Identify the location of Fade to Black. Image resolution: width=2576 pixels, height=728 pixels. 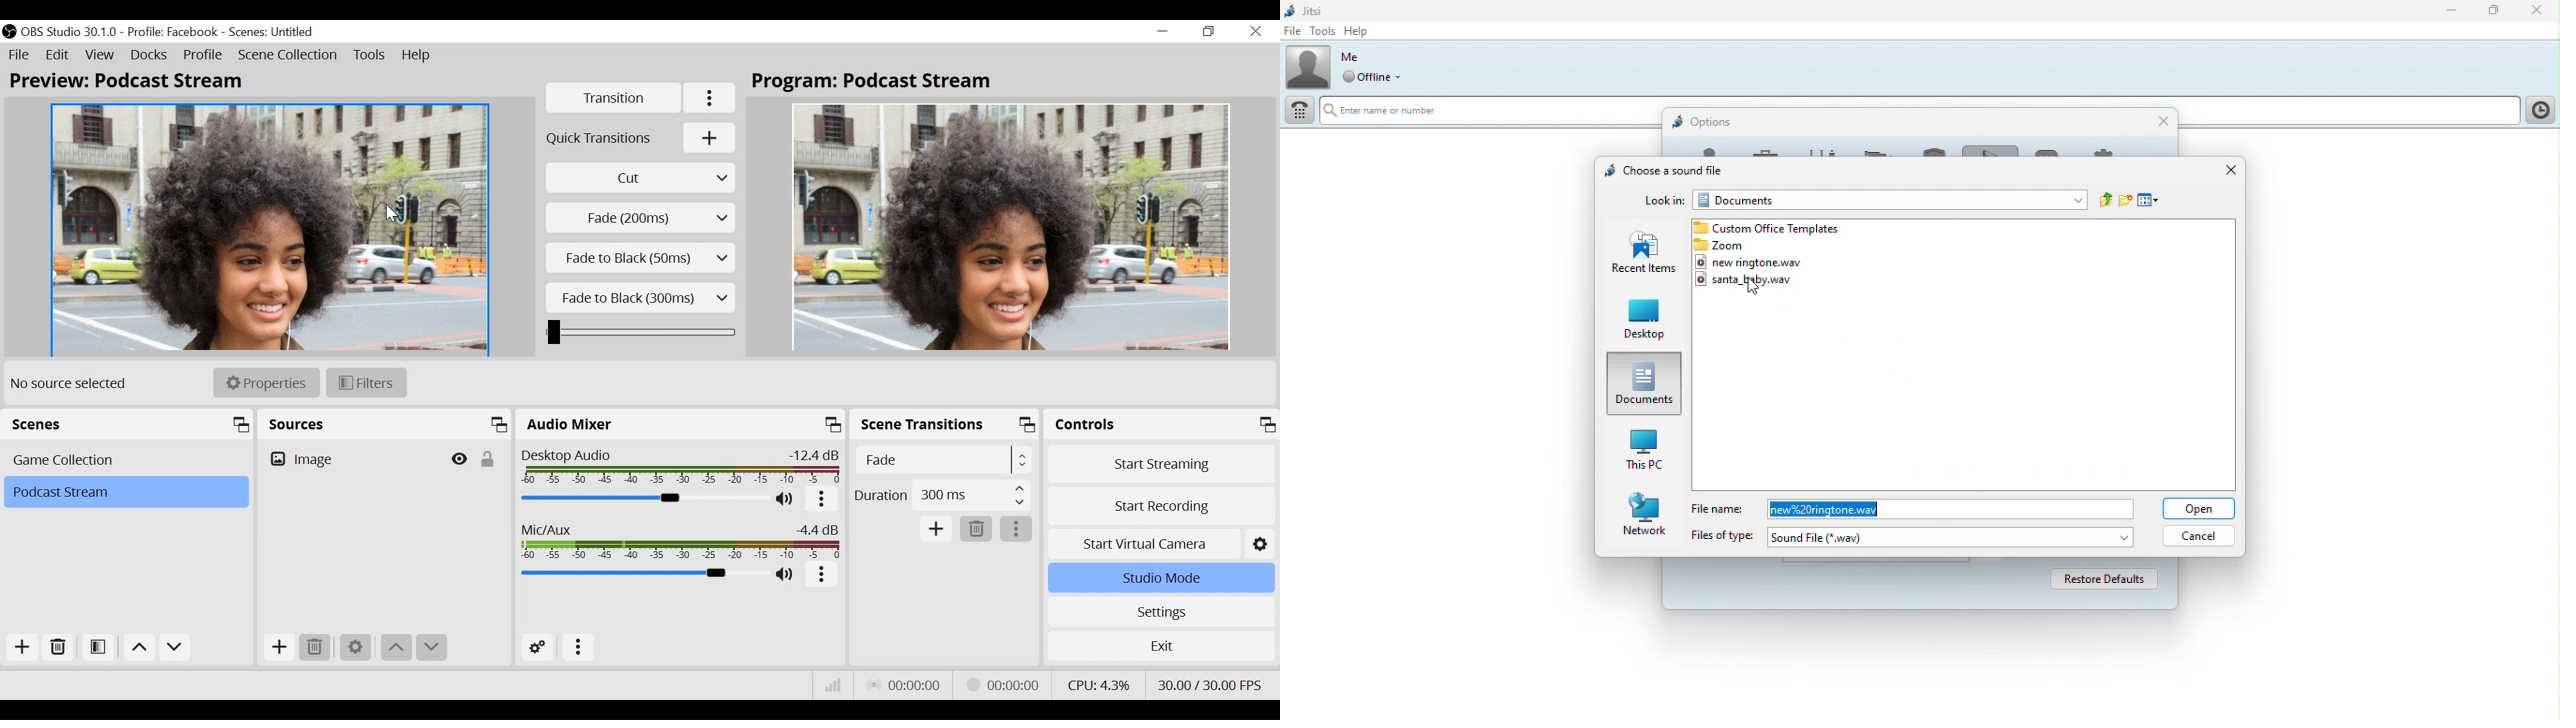
(643, 298).